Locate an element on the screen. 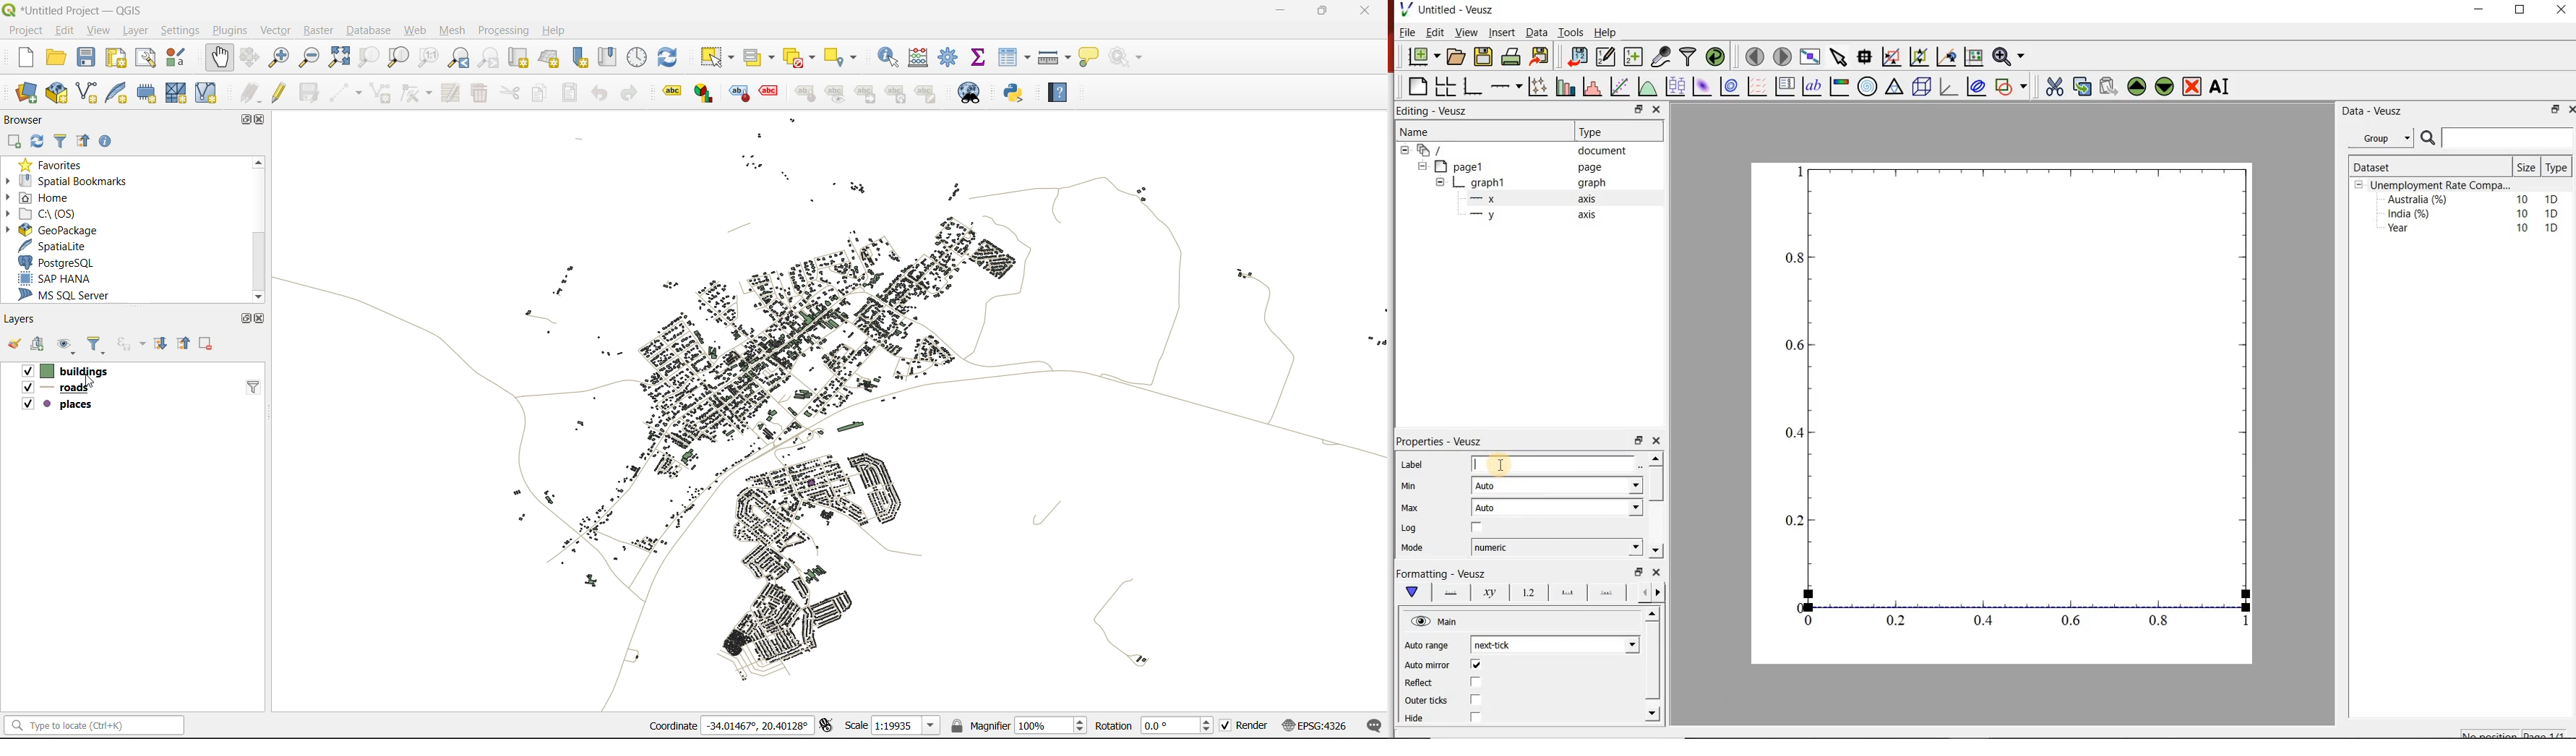 Image resolution: width=2576 pixels, height=756 pixels. minor ticks is located at coordinates (1607, 591).